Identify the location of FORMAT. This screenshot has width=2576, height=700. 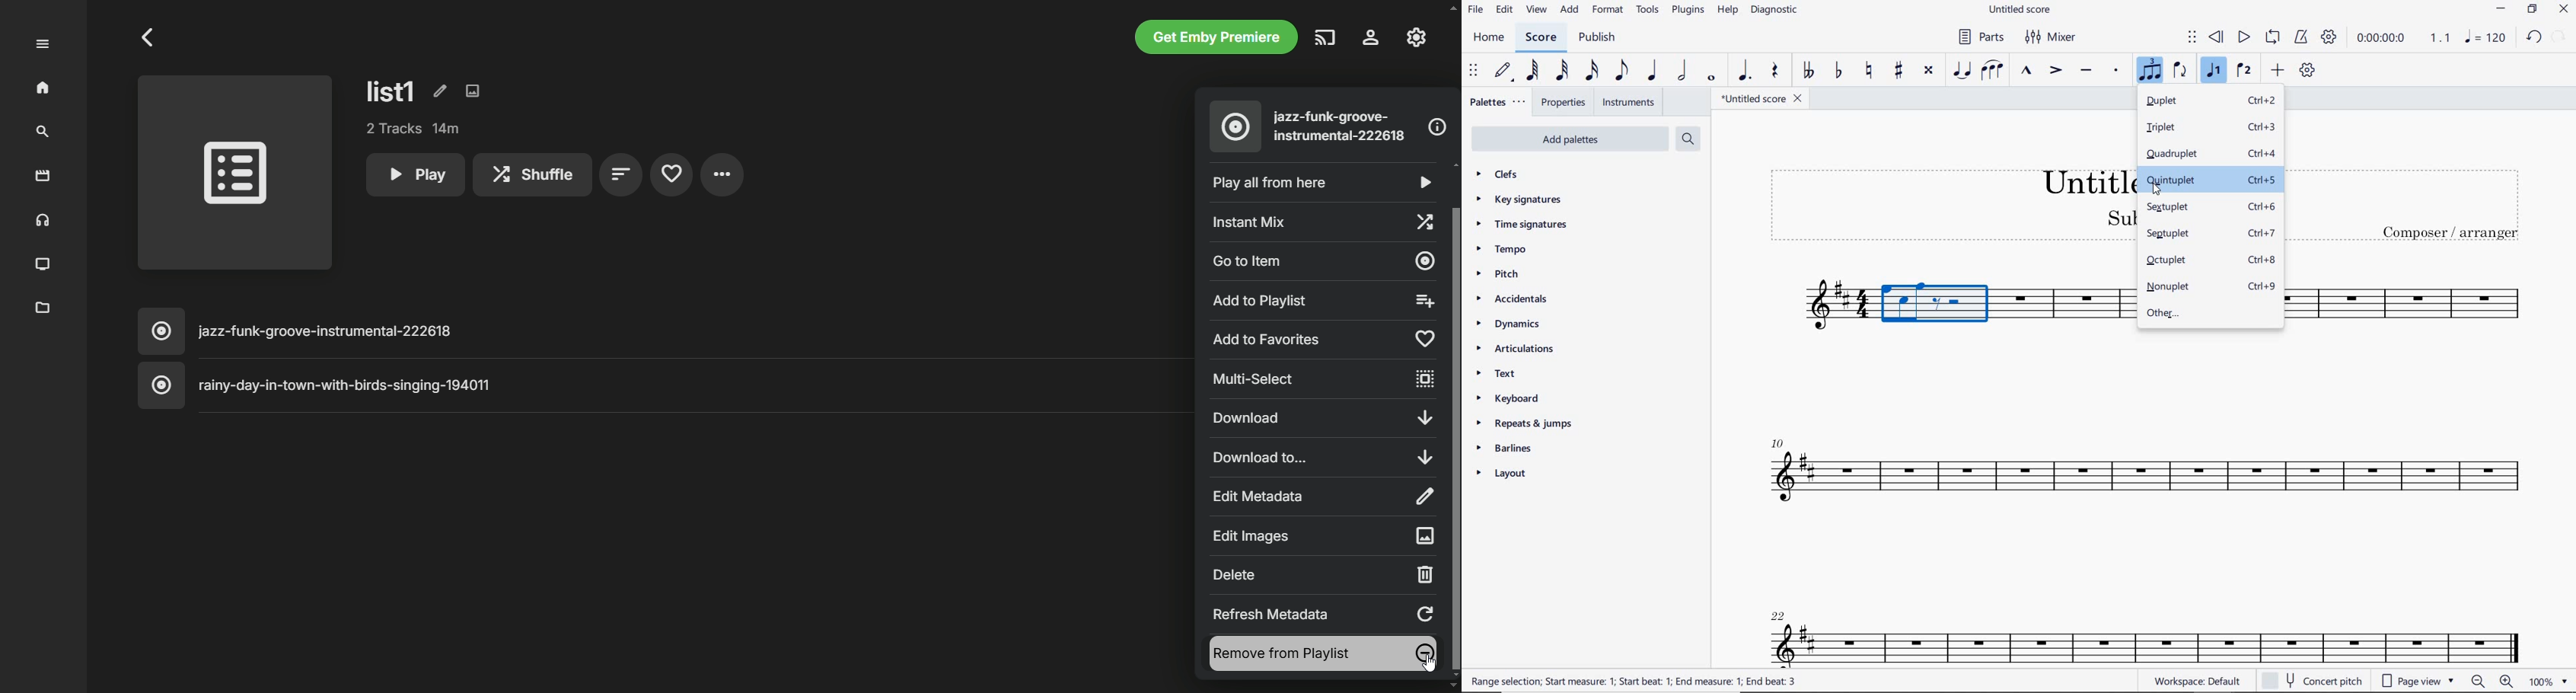
(1608, 9).